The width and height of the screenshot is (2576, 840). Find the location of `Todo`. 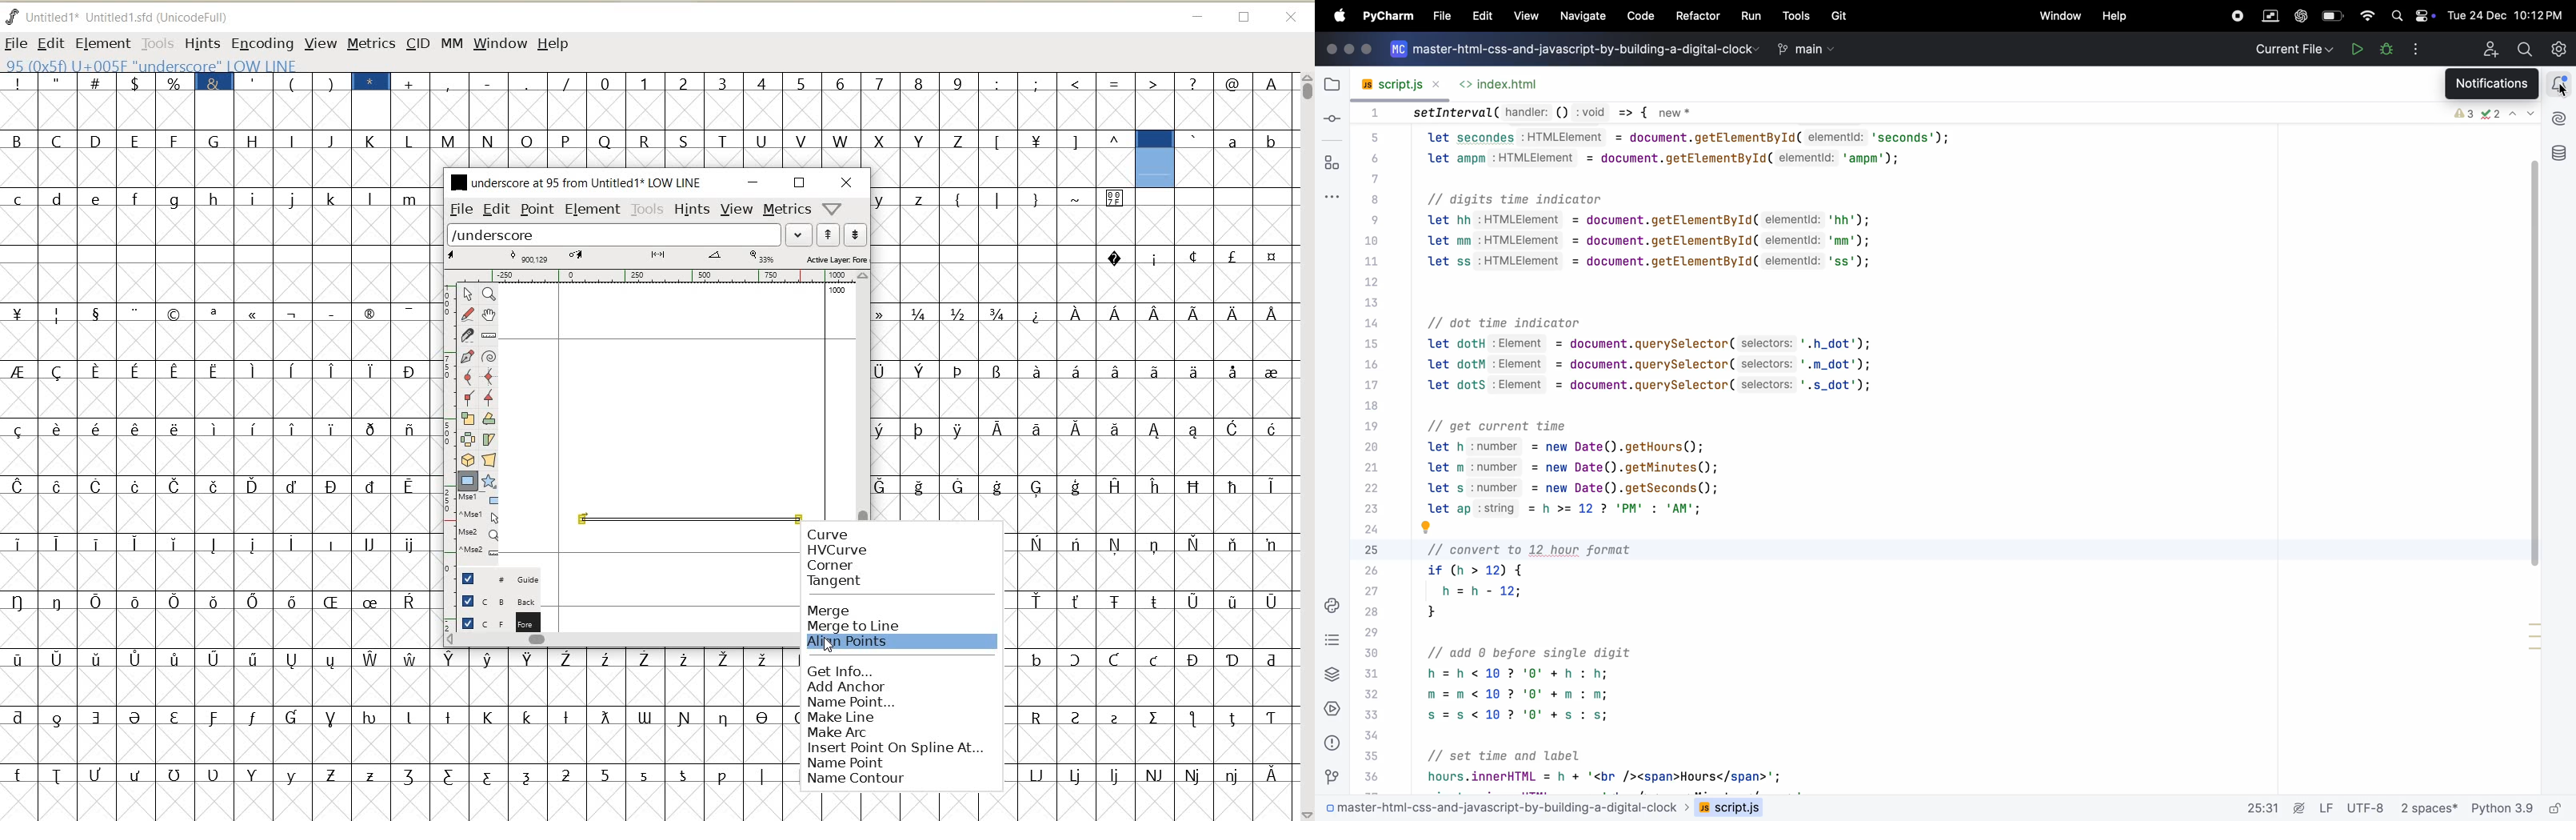

Todo is located at coordinates (1331, 642).